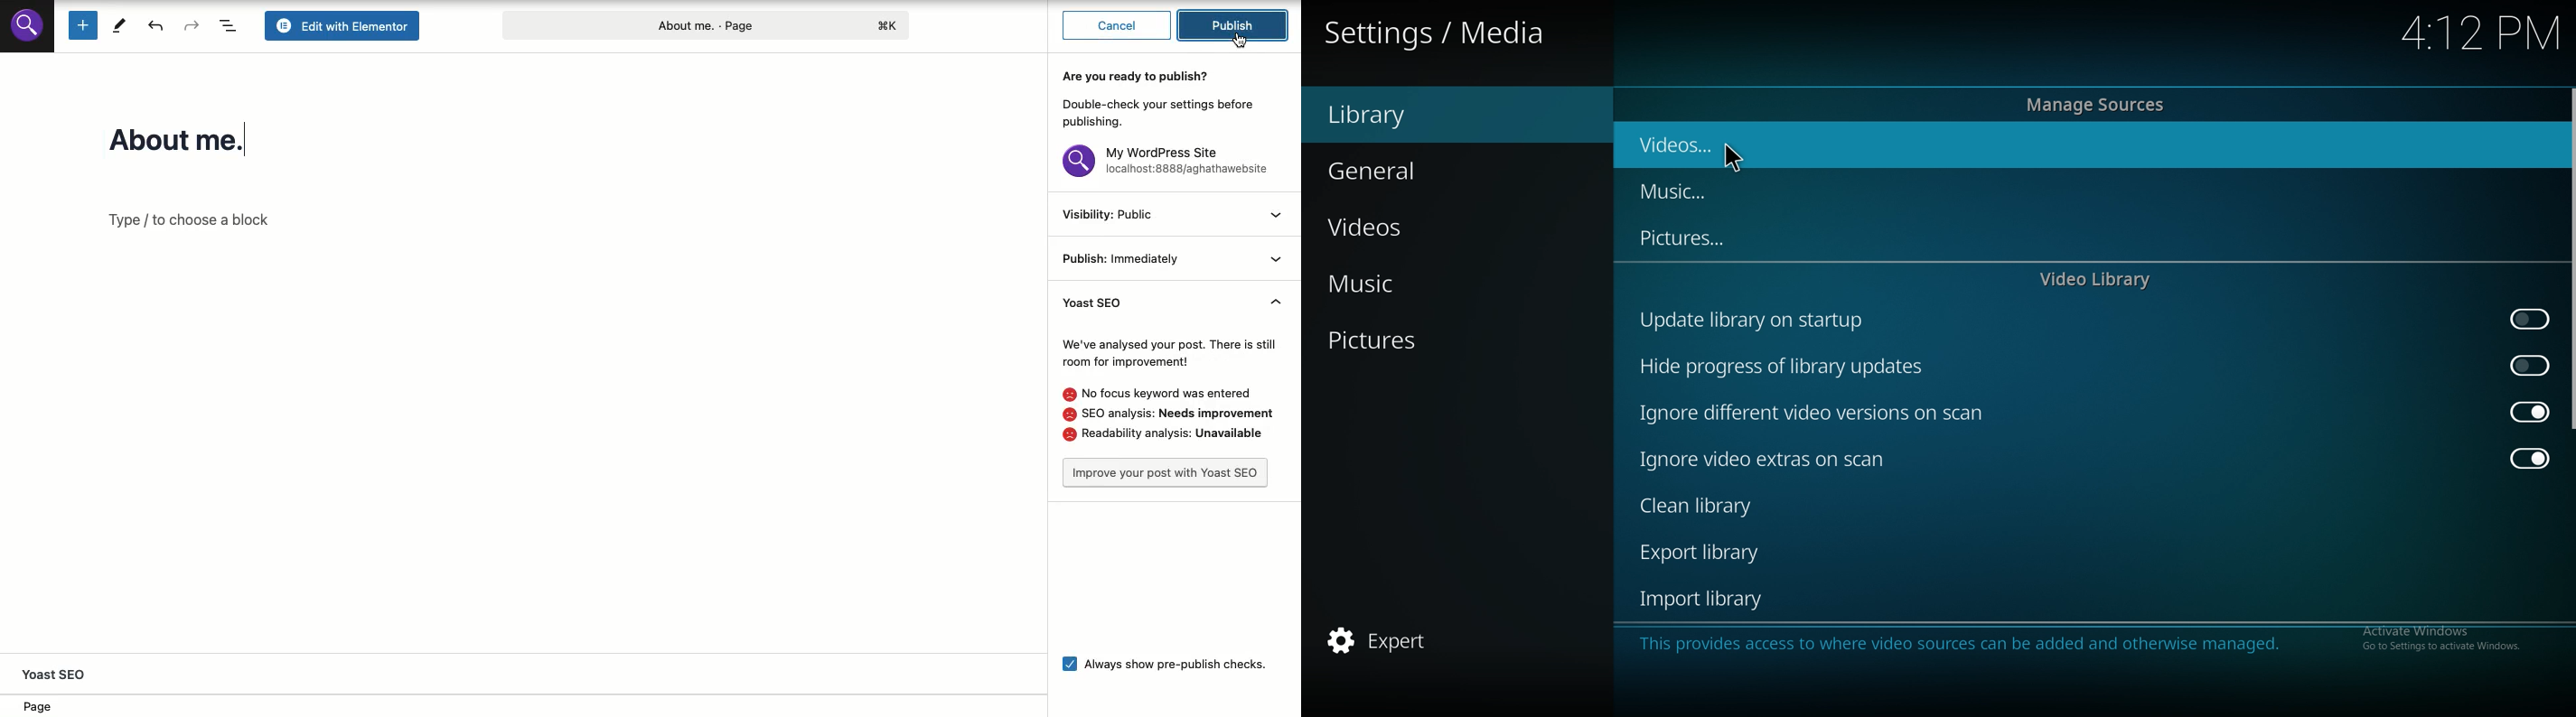  Describe the element at coordinates (1961, 645) in the screenshot. I see `info` at that location.